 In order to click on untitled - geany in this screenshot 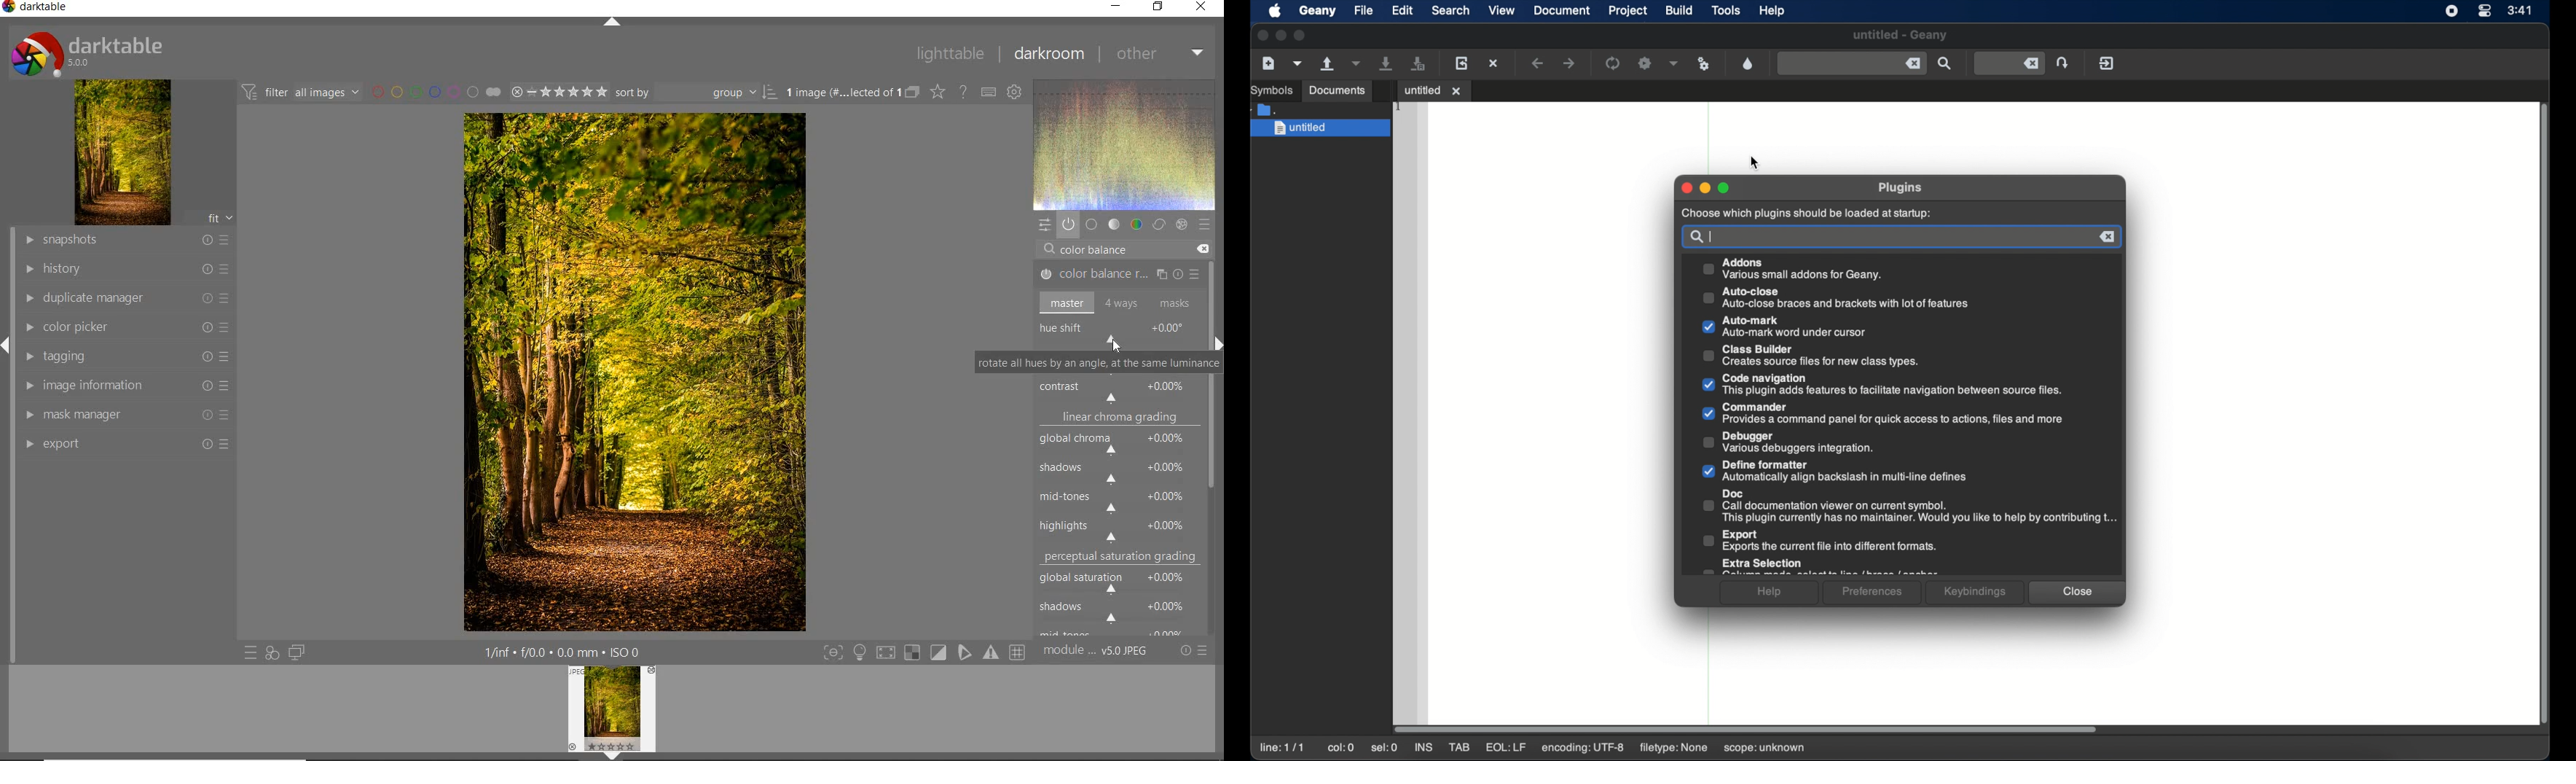, I will do `click(1900, 35)`.